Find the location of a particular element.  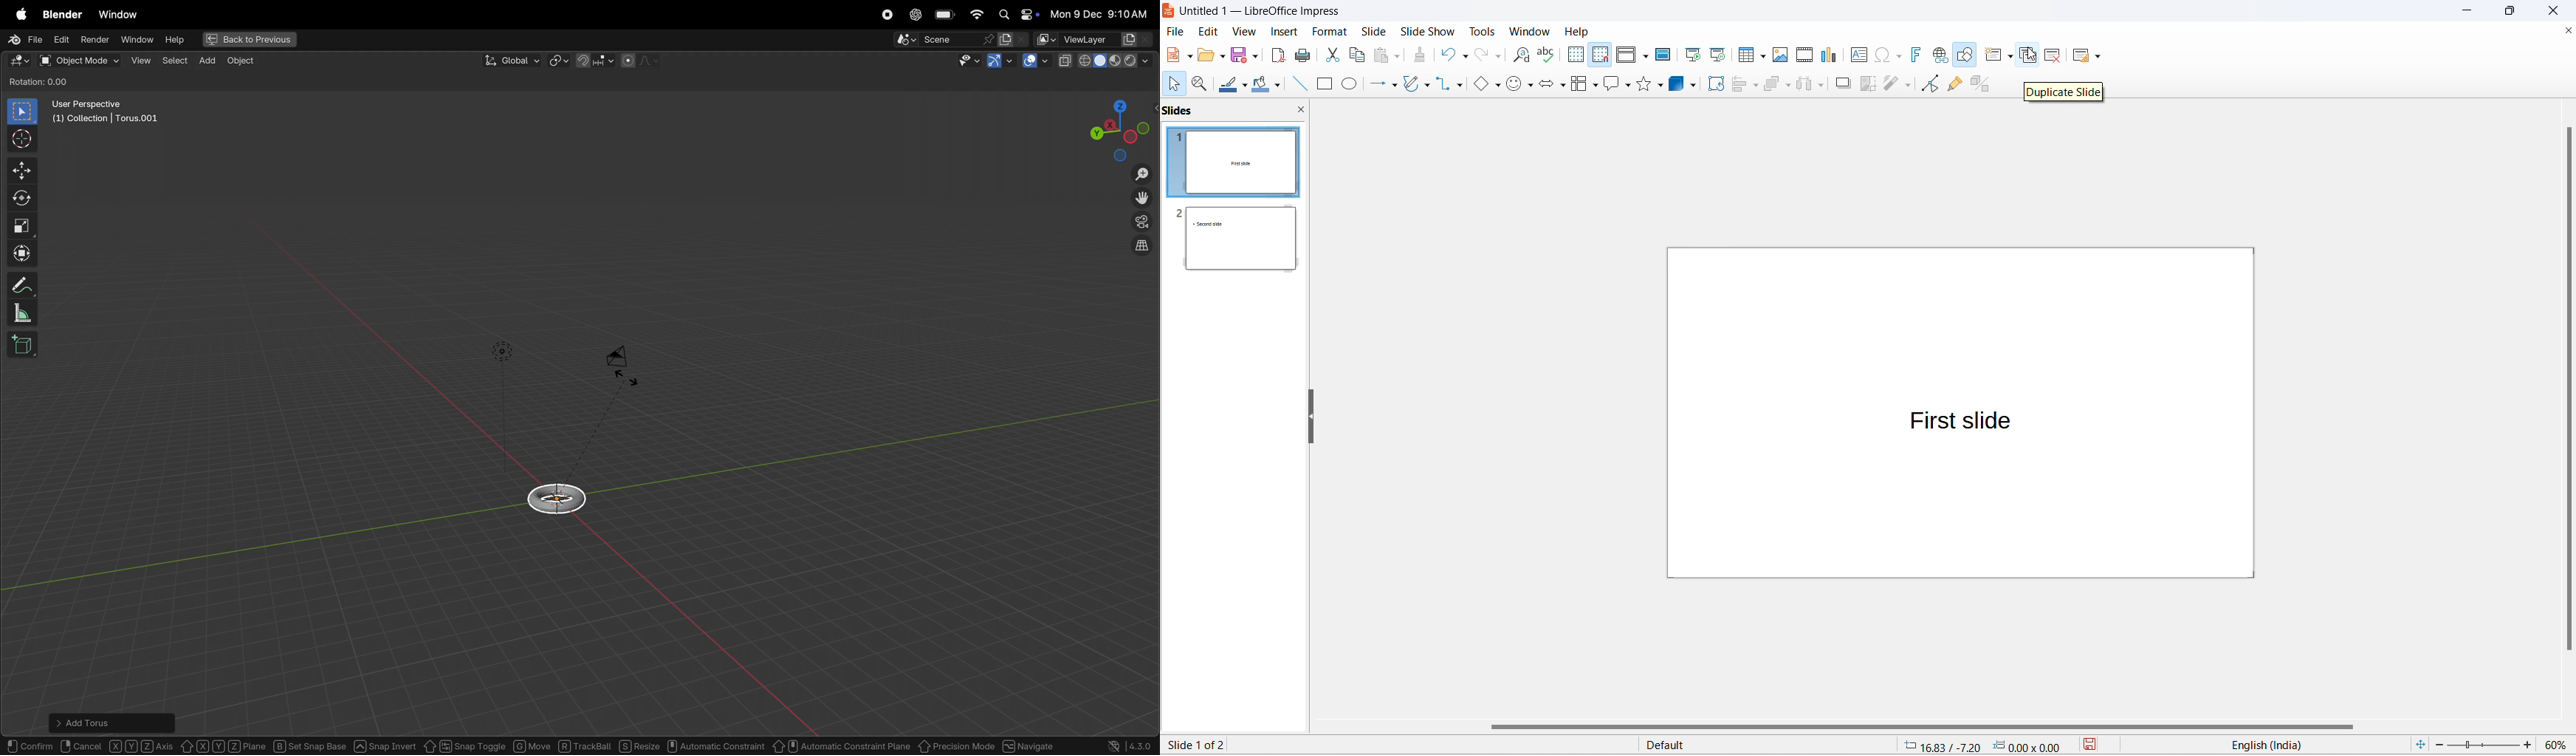

new slide options is located at coordinates (2010, 57).